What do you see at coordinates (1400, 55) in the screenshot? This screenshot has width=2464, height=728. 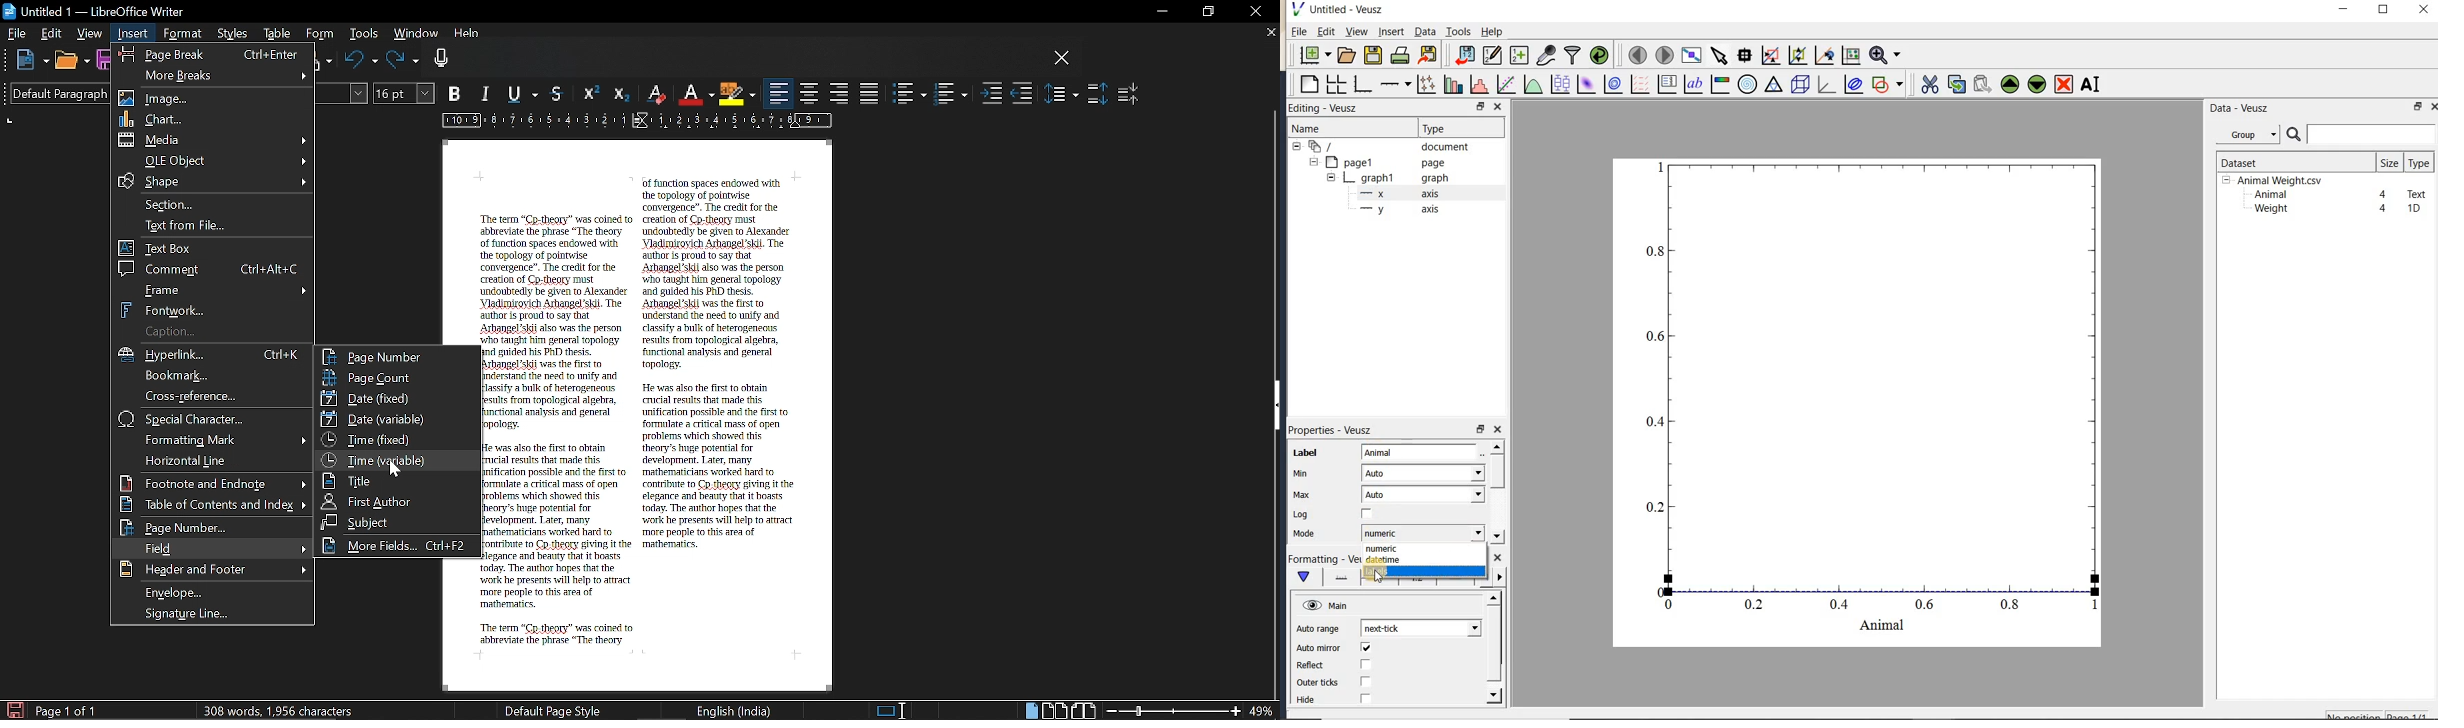 I see `print the document` at bounding box center [1400, 55].